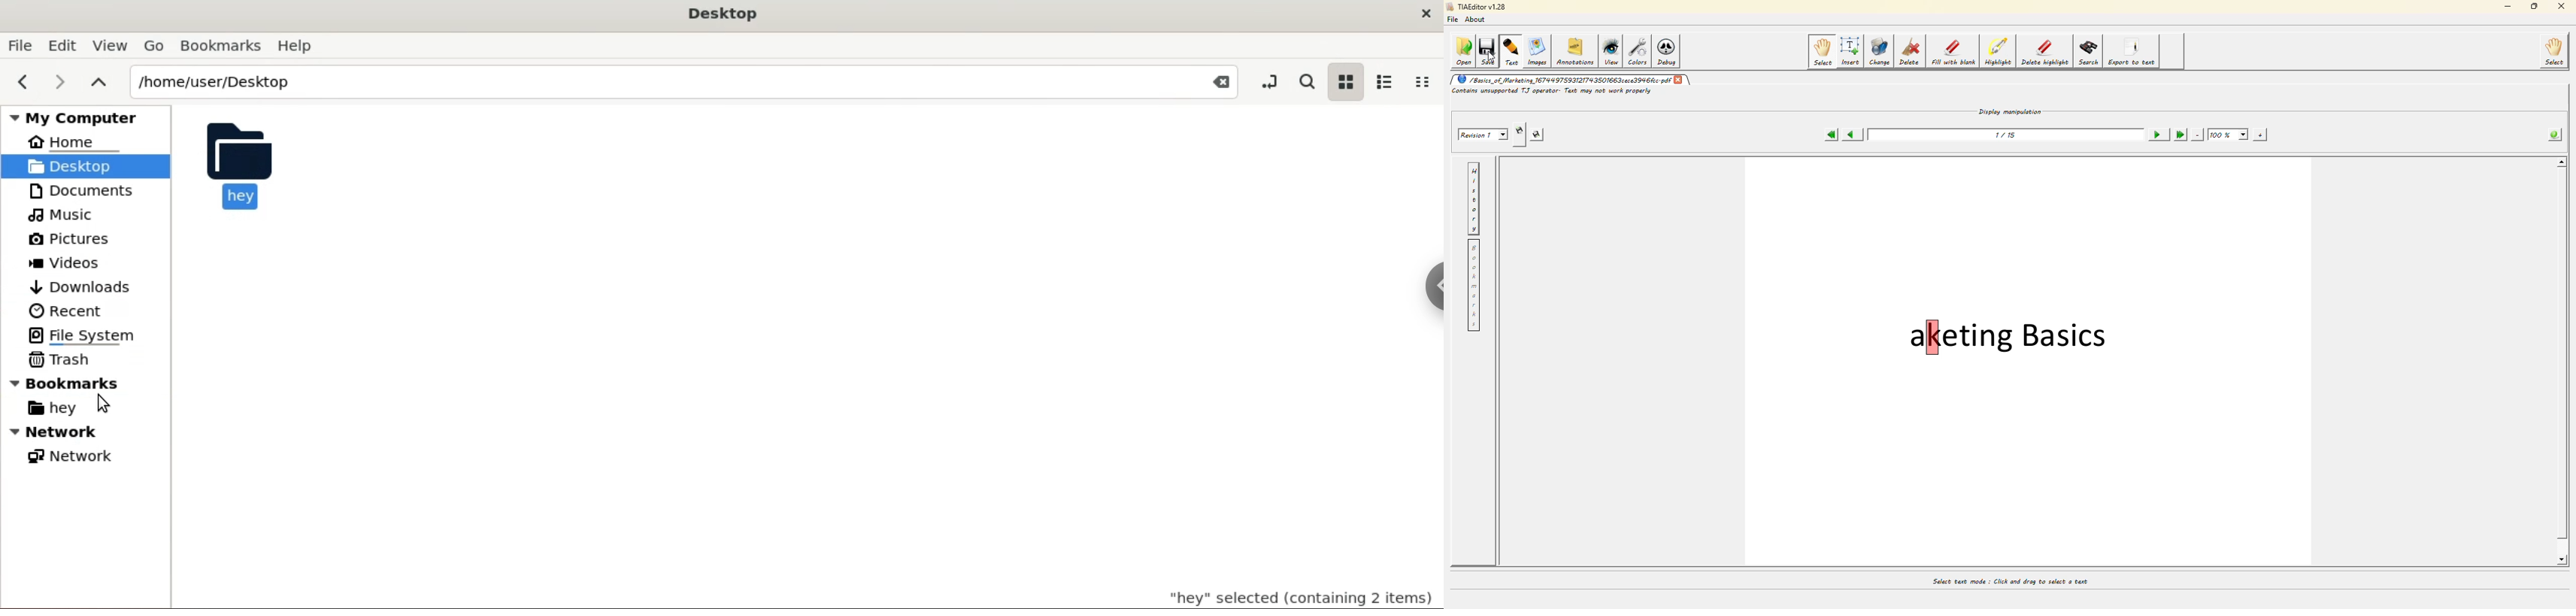  I want to click on Edit, so click(64, 44).